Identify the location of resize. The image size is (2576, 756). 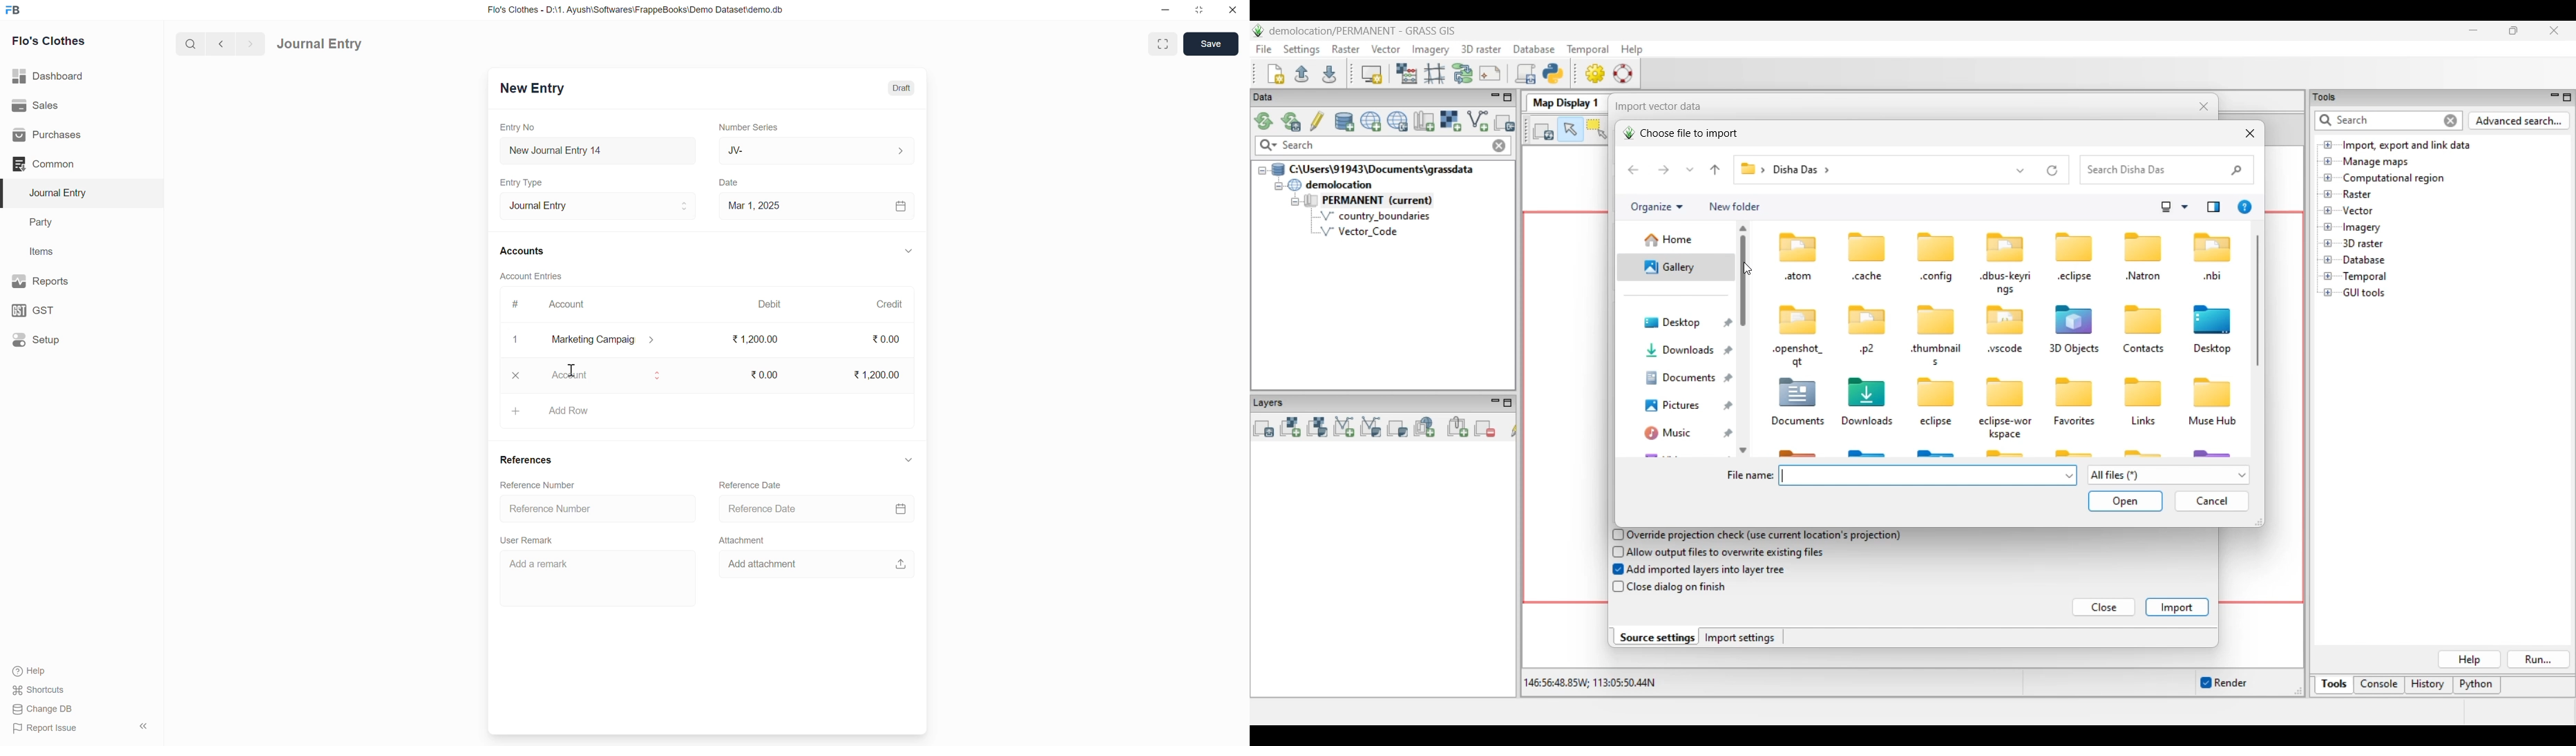
(1198, 10).